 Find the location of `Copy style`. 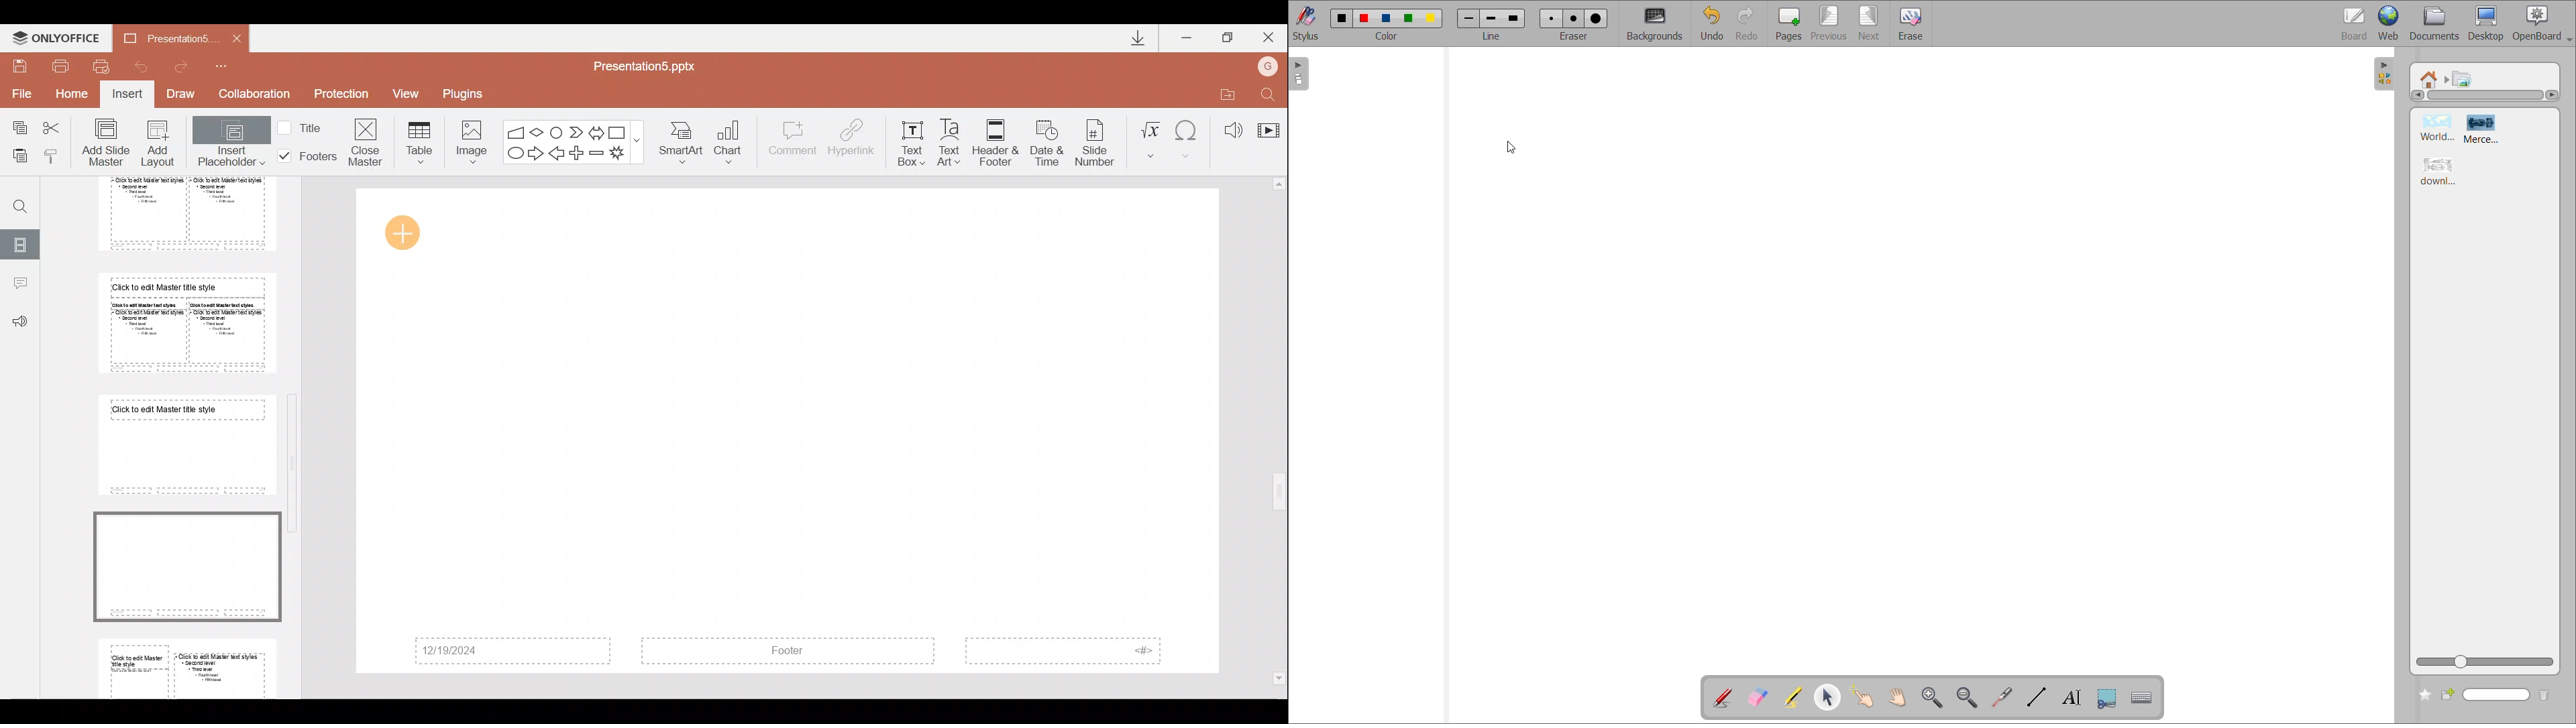

Copy style is located at coordinates (57, 156).